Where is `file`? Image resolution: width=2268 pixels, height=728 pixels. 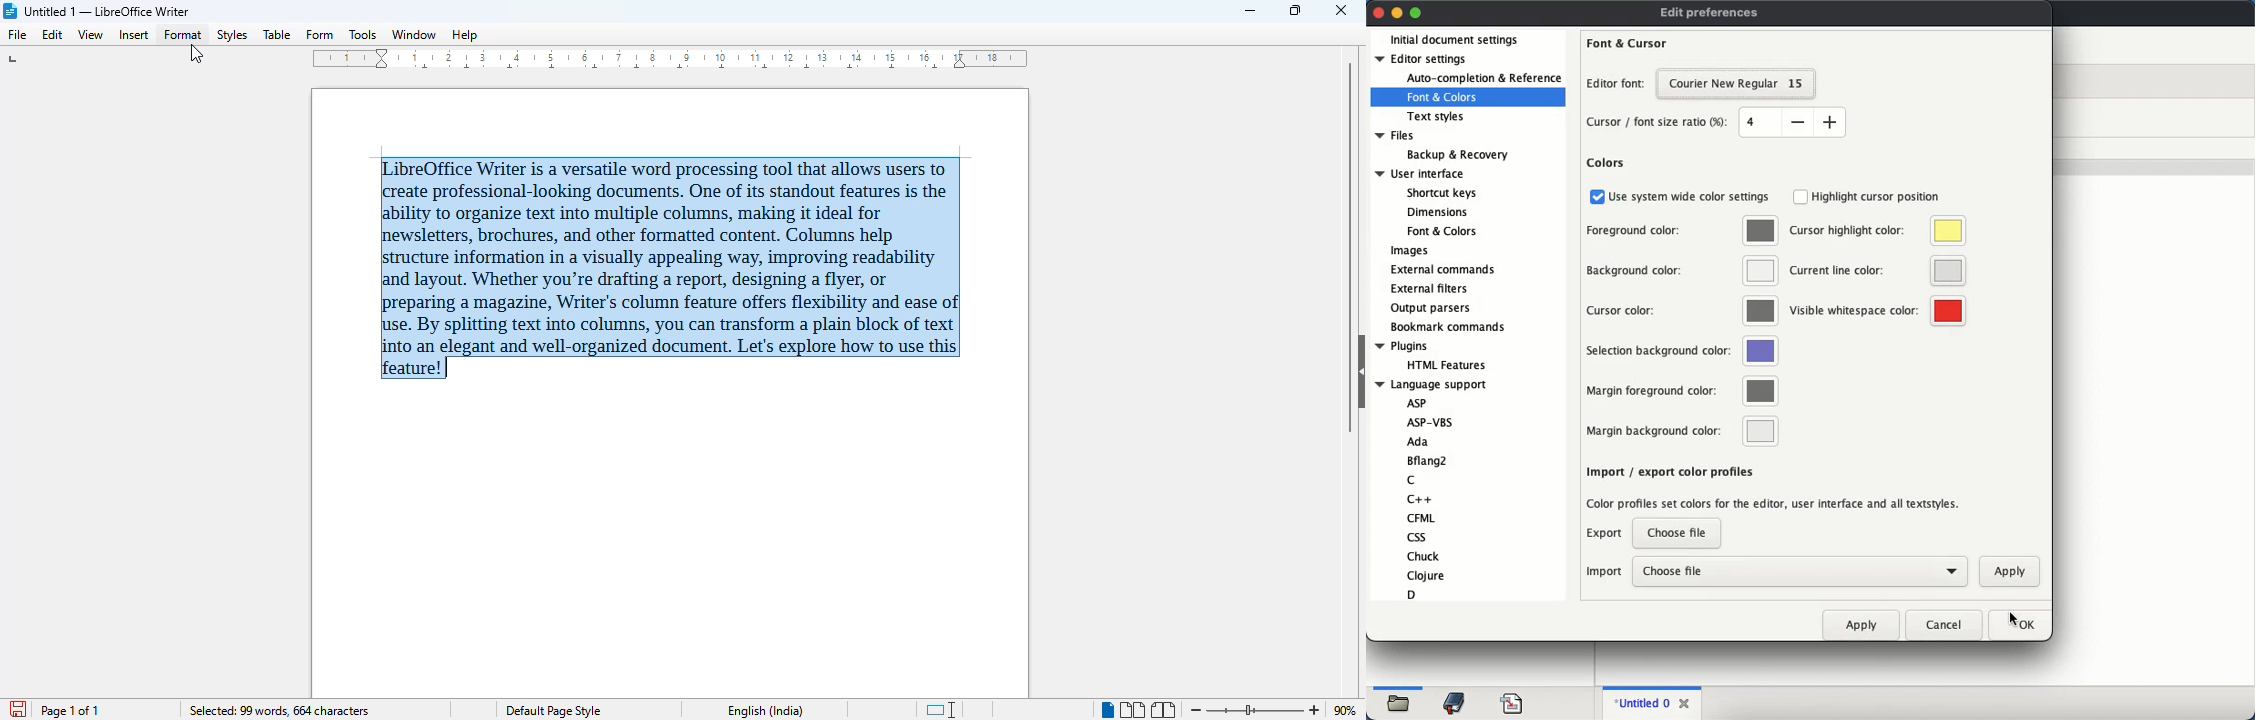 file is located at coordinates (19, 35).